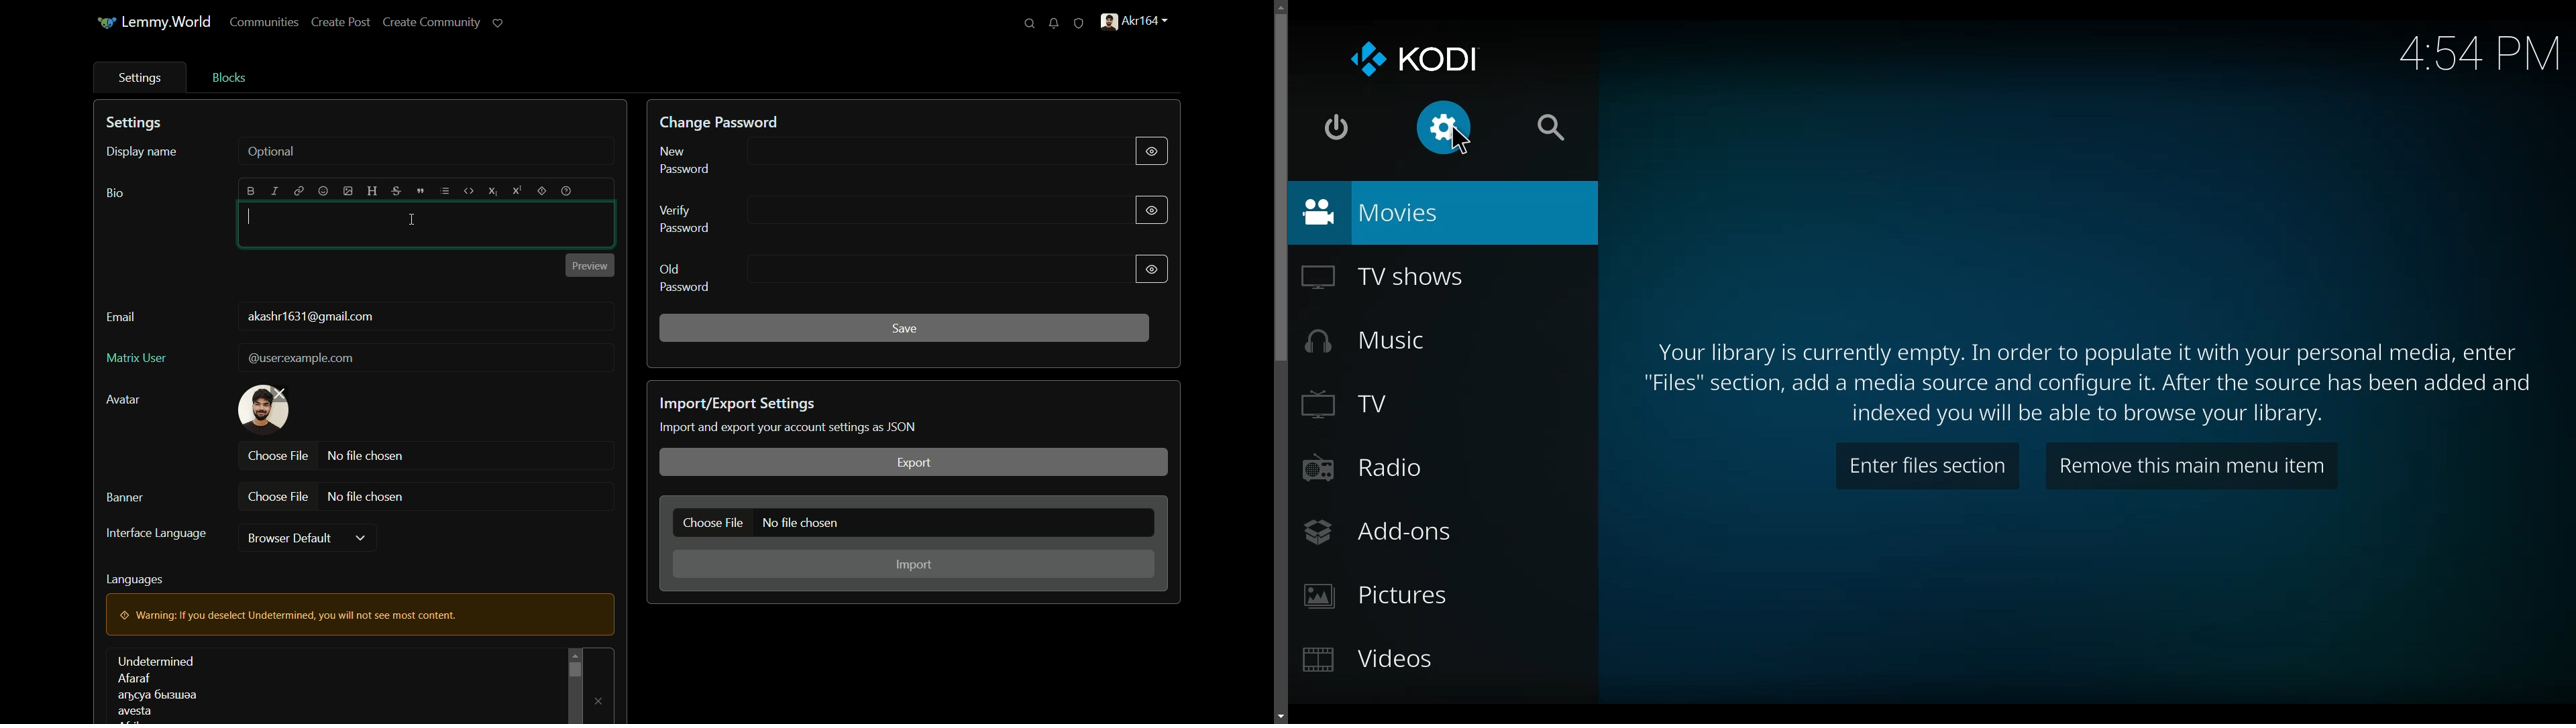 The image size is (2576, 728). Describe the element at coordinates (1336, 130) in the screenshot. I see `Power options` at that location.